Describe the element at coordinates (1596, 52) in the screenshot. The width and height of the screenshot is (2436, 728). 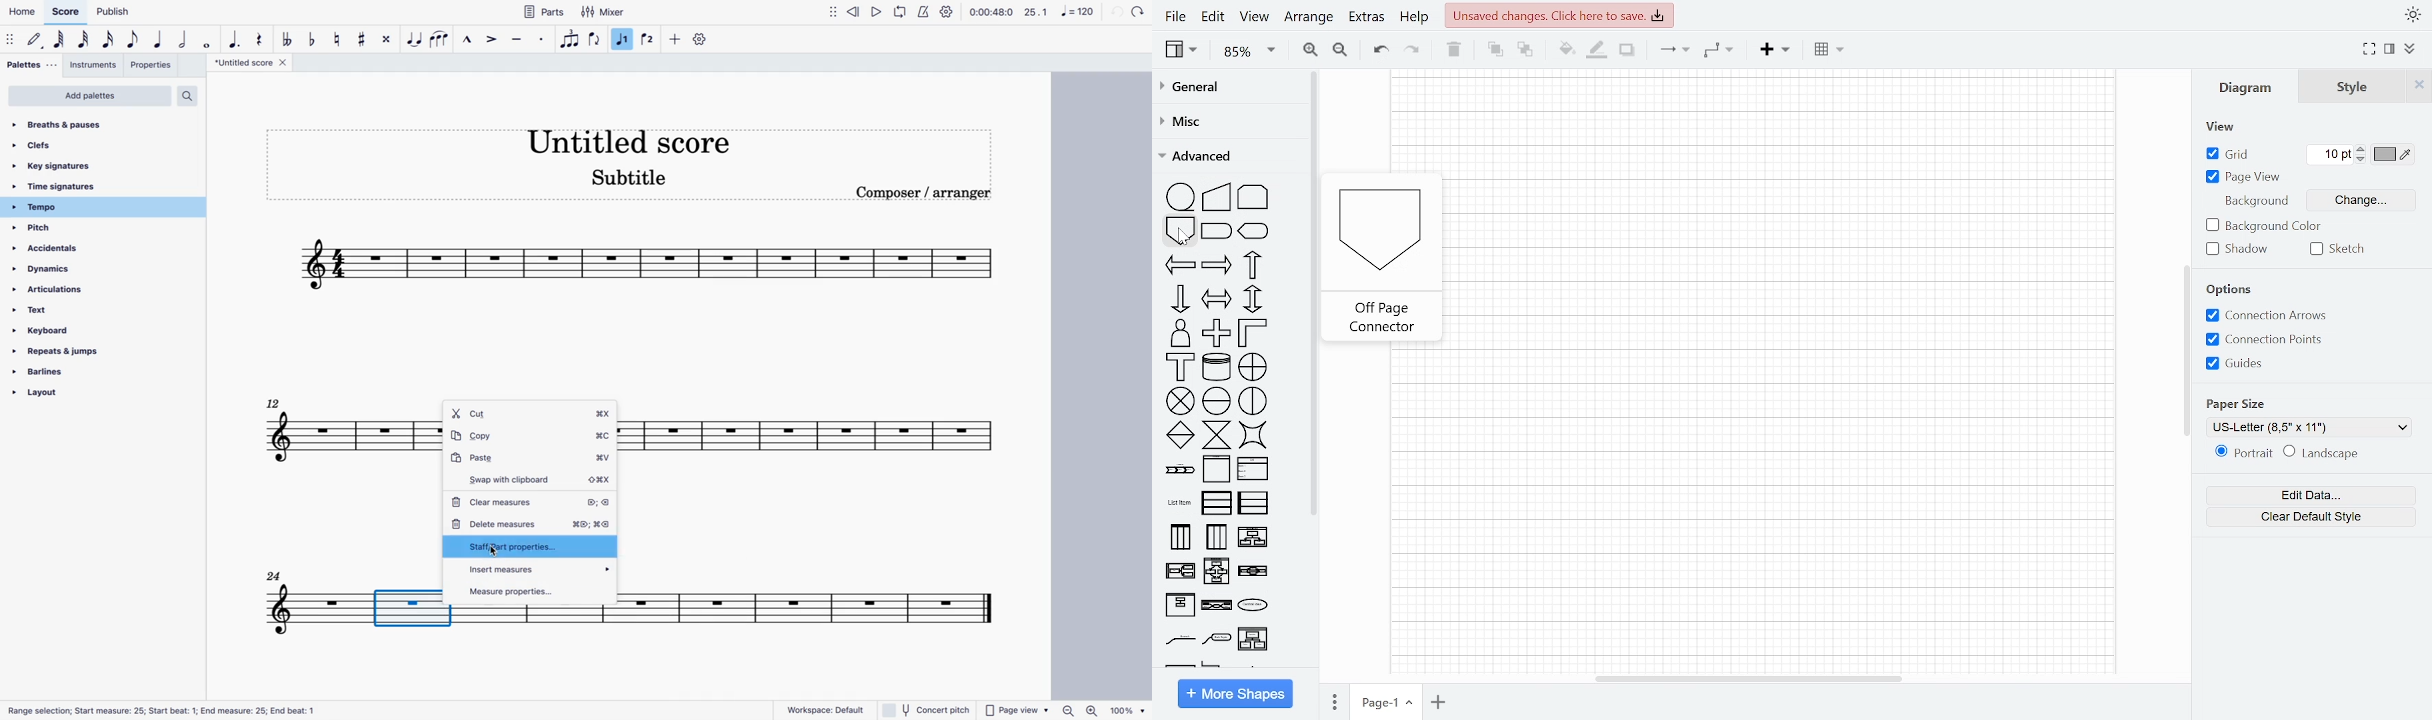
I see `Fill line` at that location.